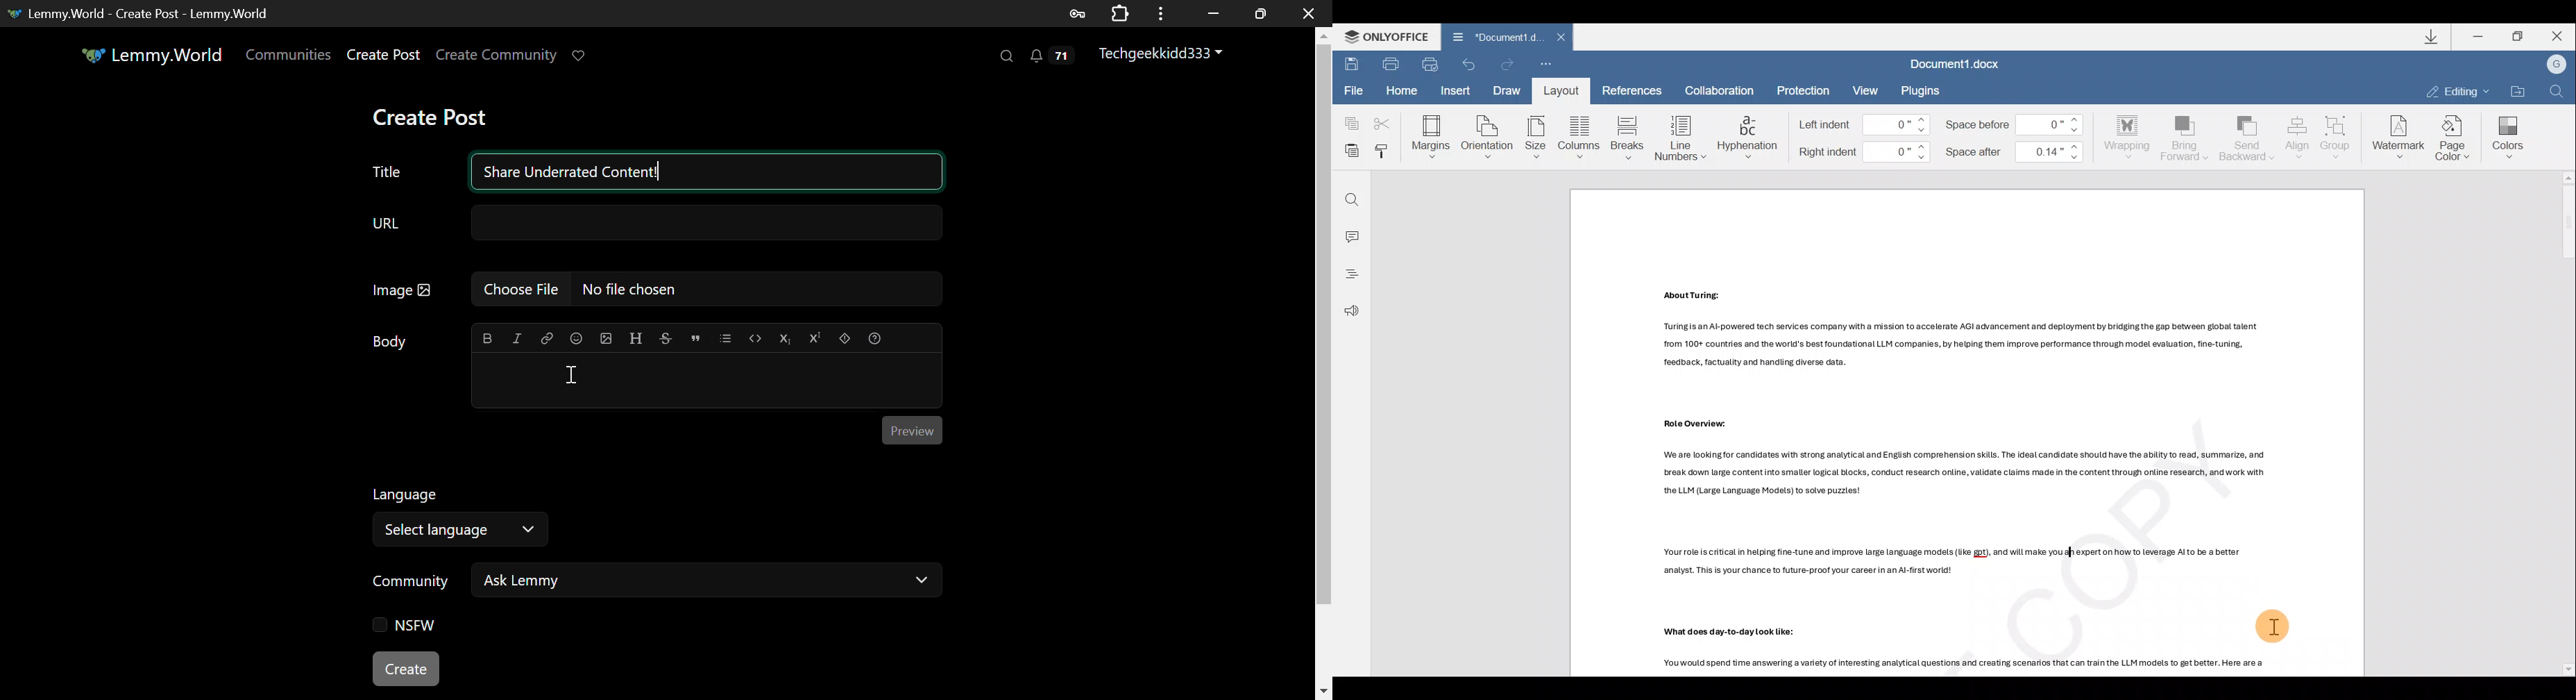 The image size is (2576, 700). I want to click on Scroll Bar, so click(1324, 356).